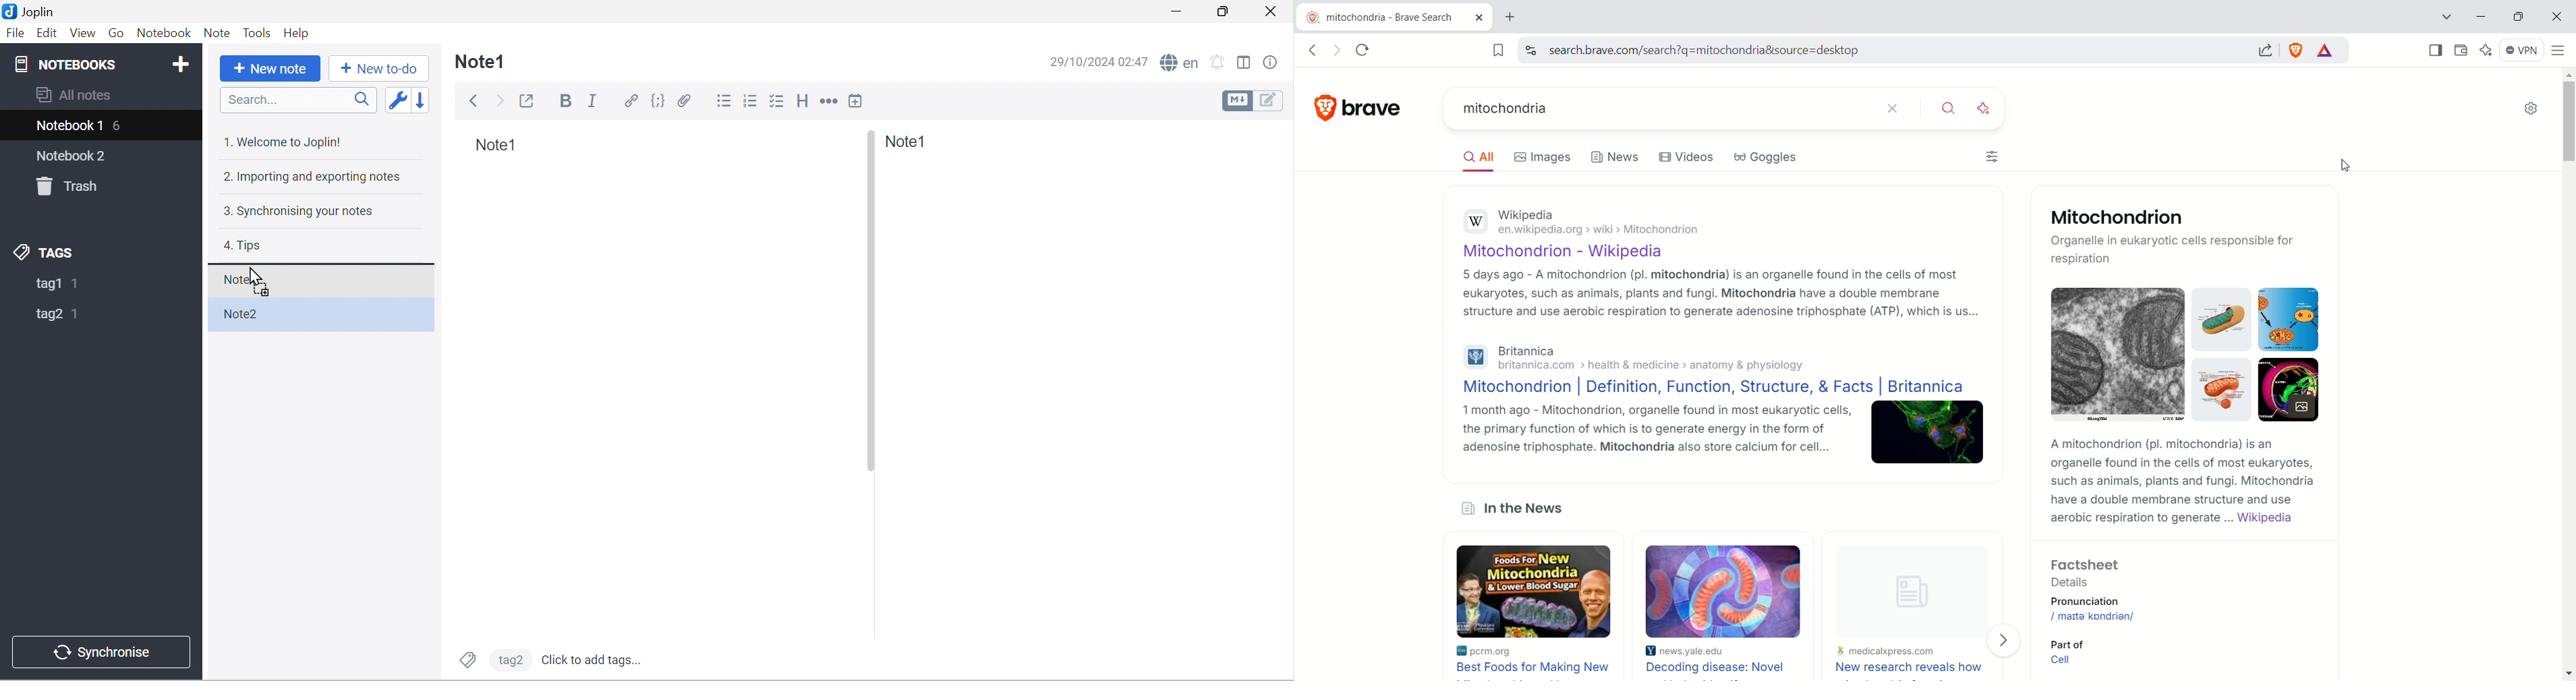 The width and height of the screenshot is (2576, 700). I want to click on aerobic respiration to generate ..., so click(2143, 519).